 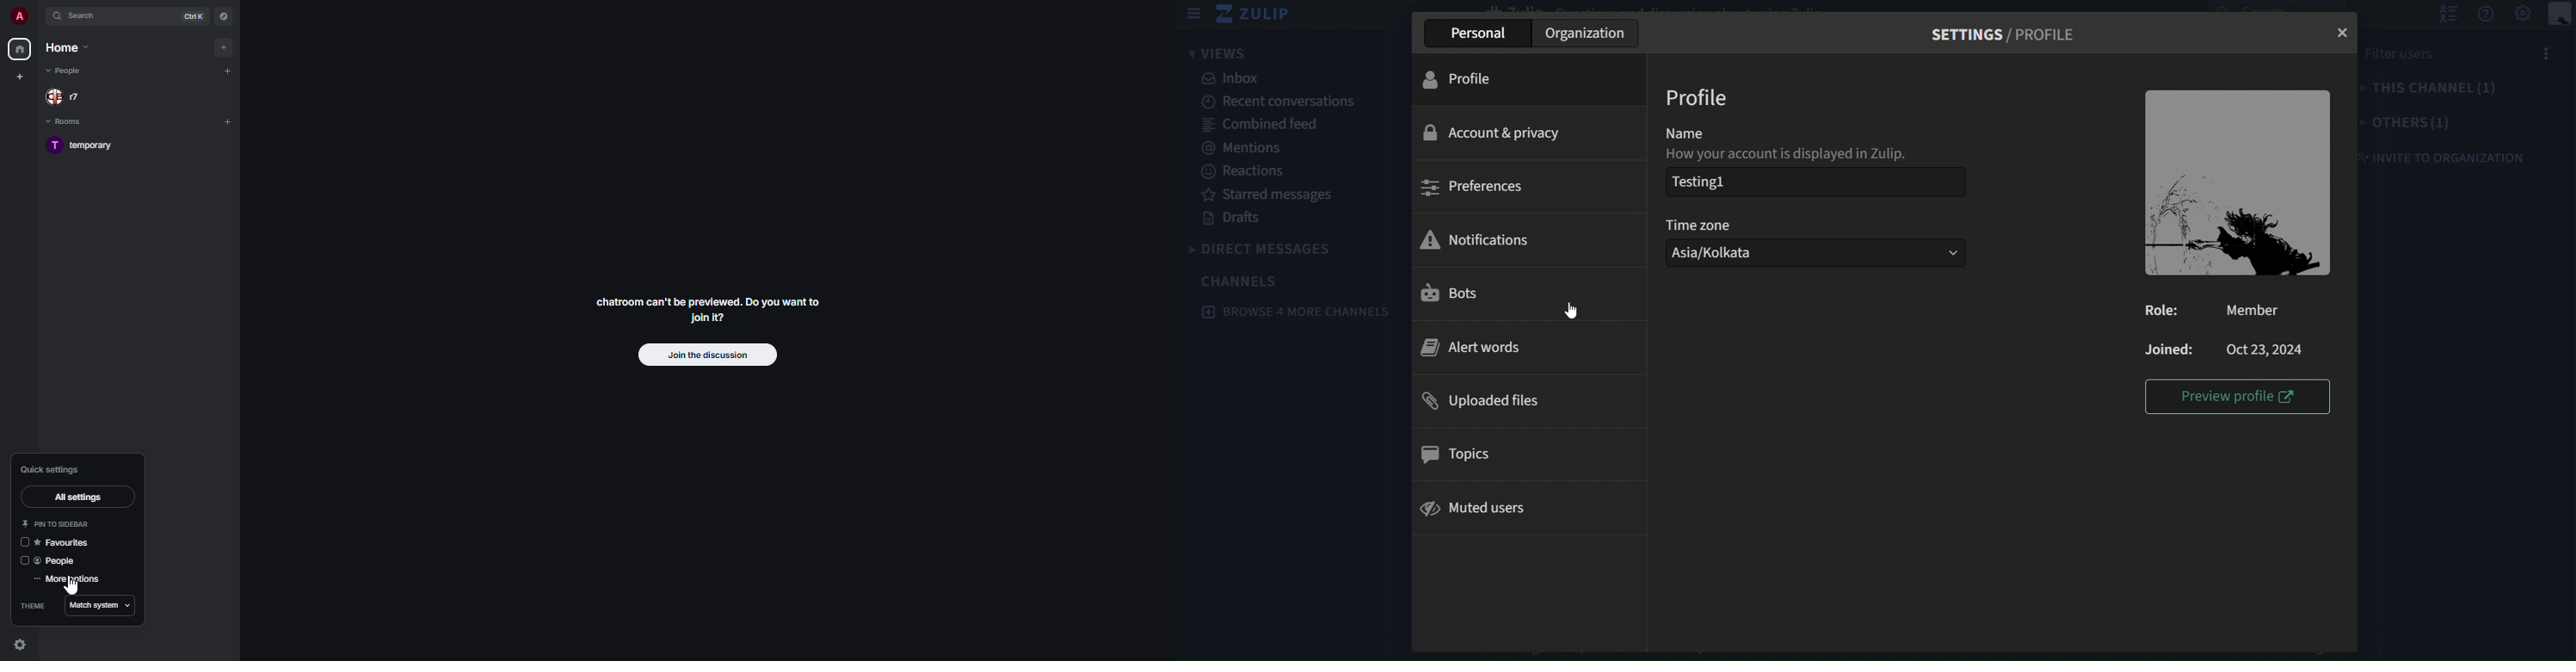 What do you see at coordinates (19, 646) in the screenshot?
I see `quick settings` at bounding box center [19, 646].